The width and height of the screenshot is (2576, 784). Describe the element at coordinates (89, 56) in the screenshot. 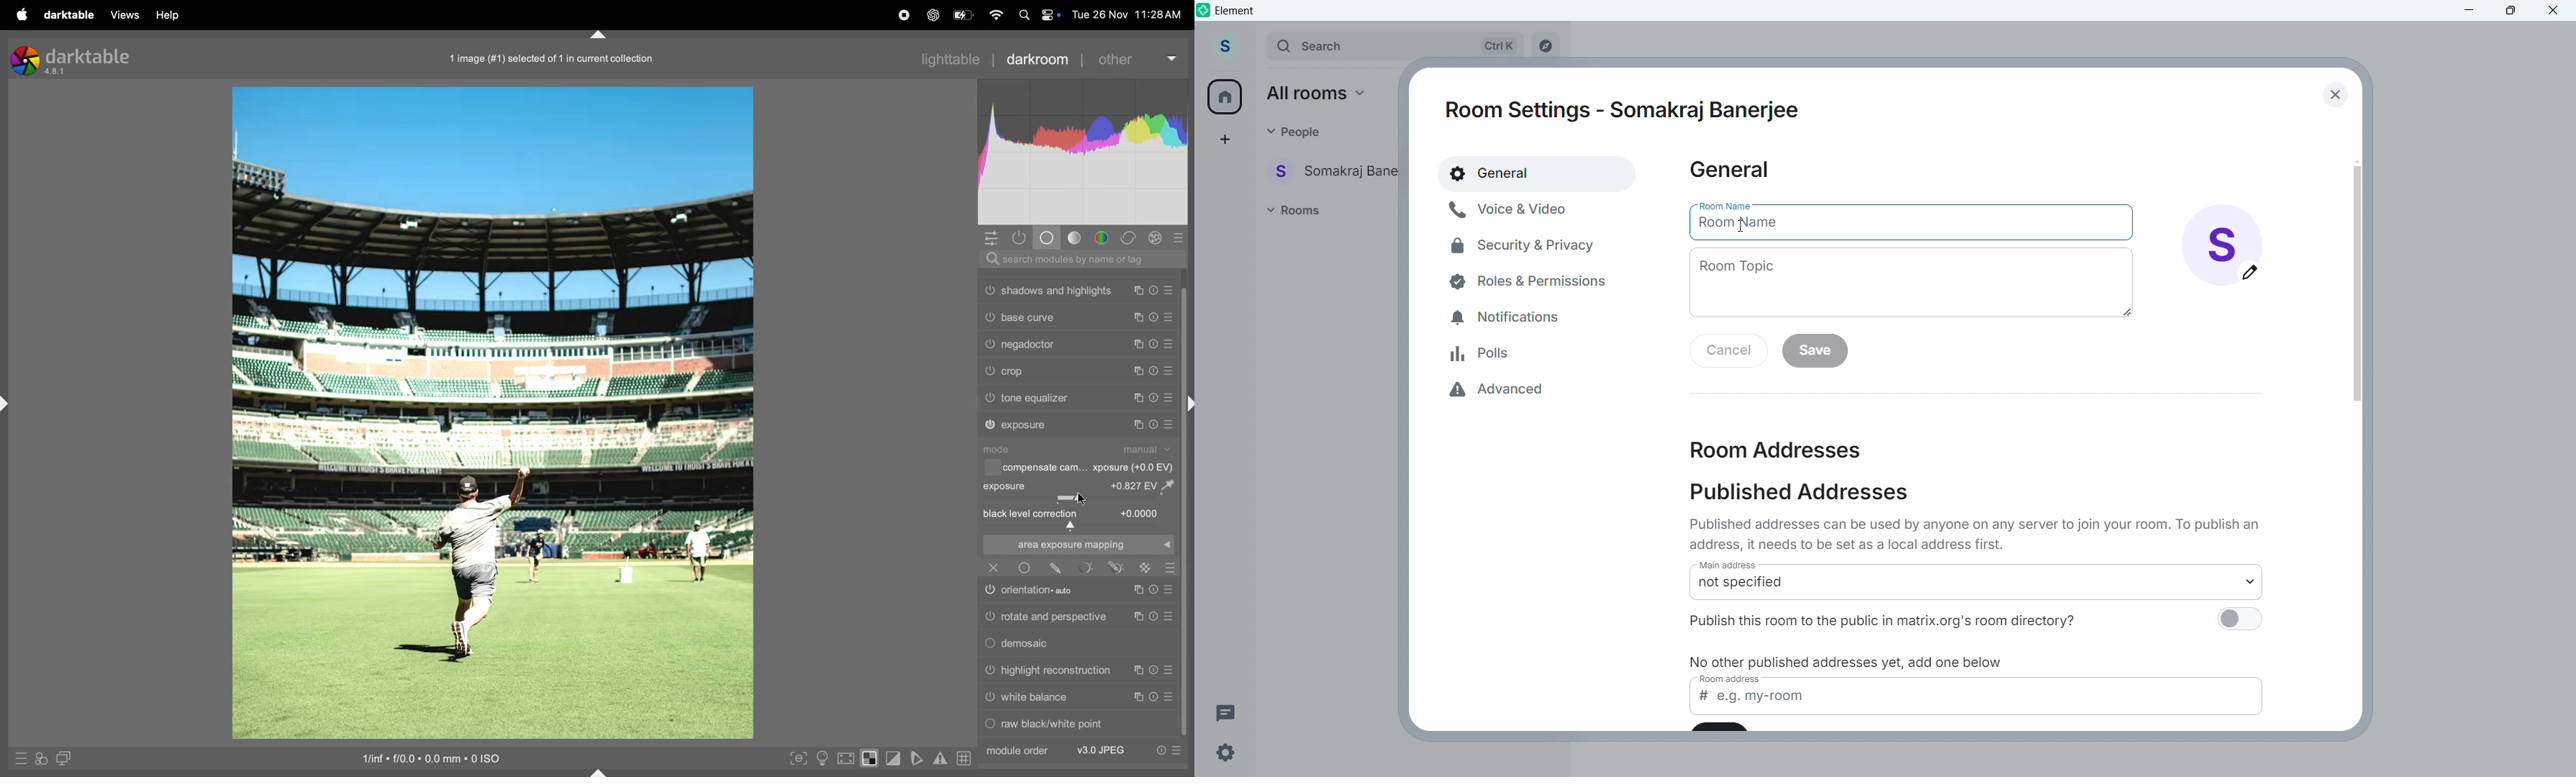

I see `darktable` at that location.